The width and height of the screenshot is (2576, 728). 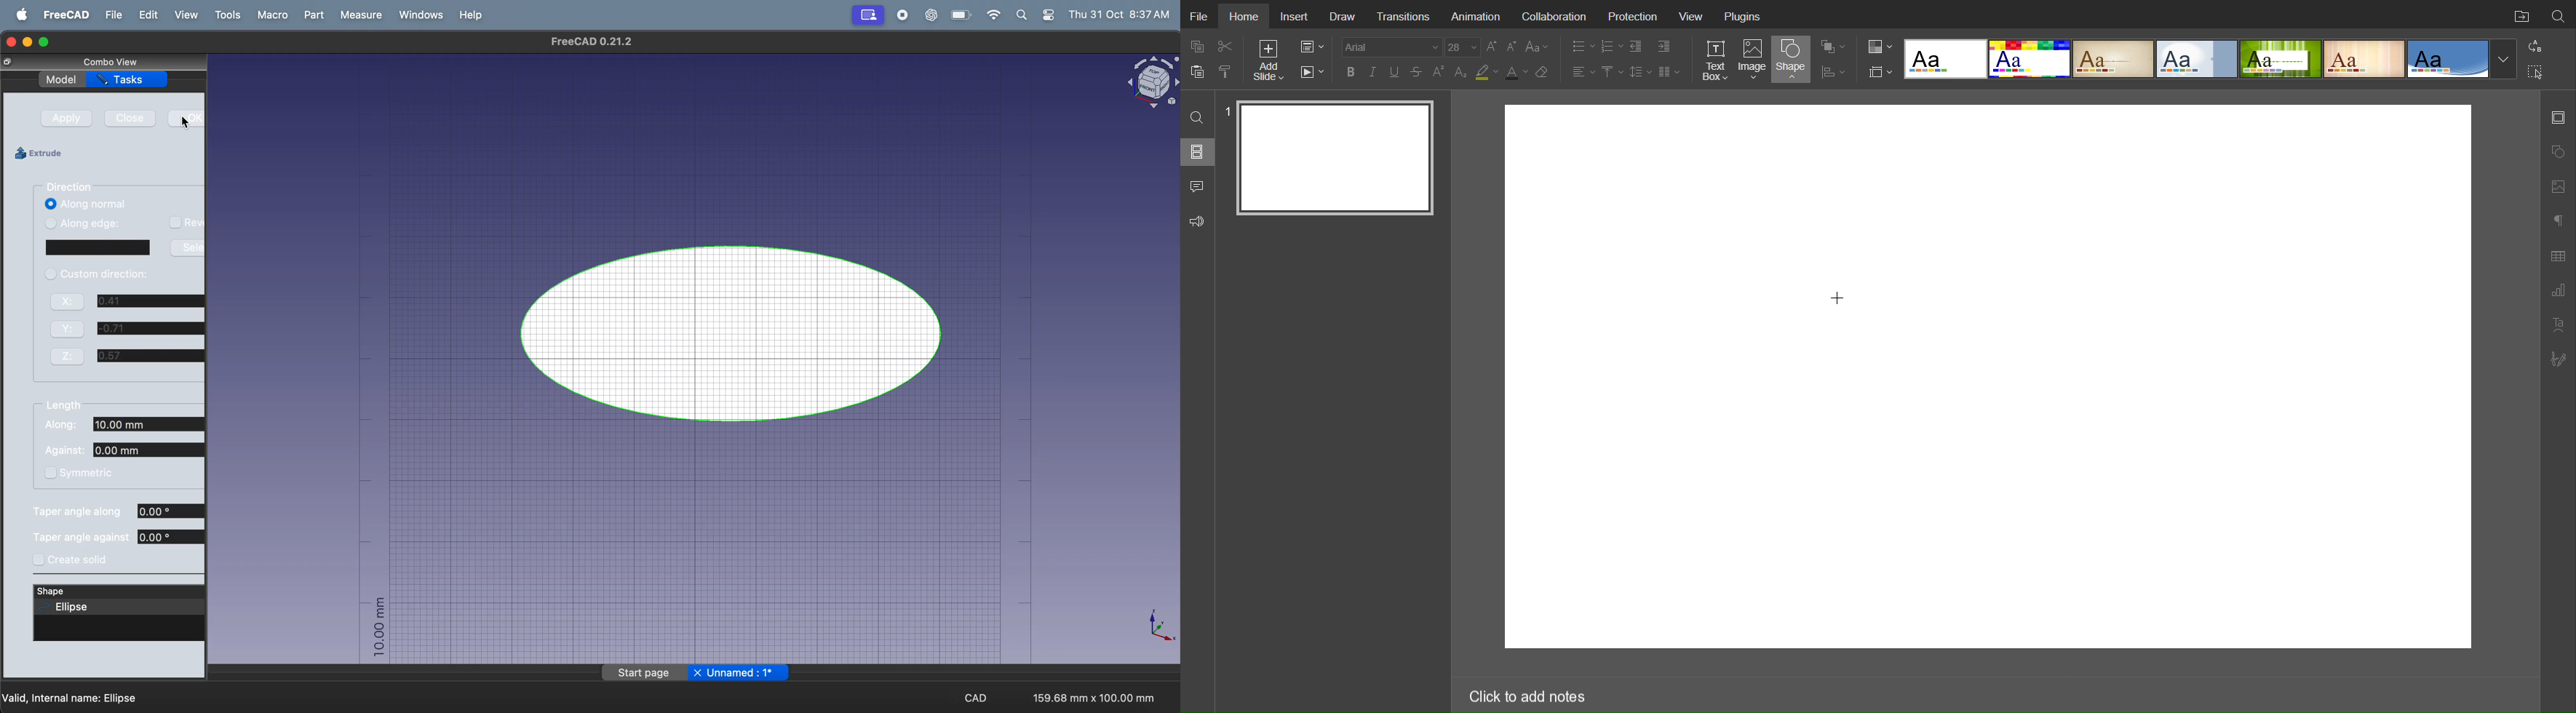 What do you see at coordinates (79, 472) in the screenshot?
I see `symetric` at bounding box center [79, 472].